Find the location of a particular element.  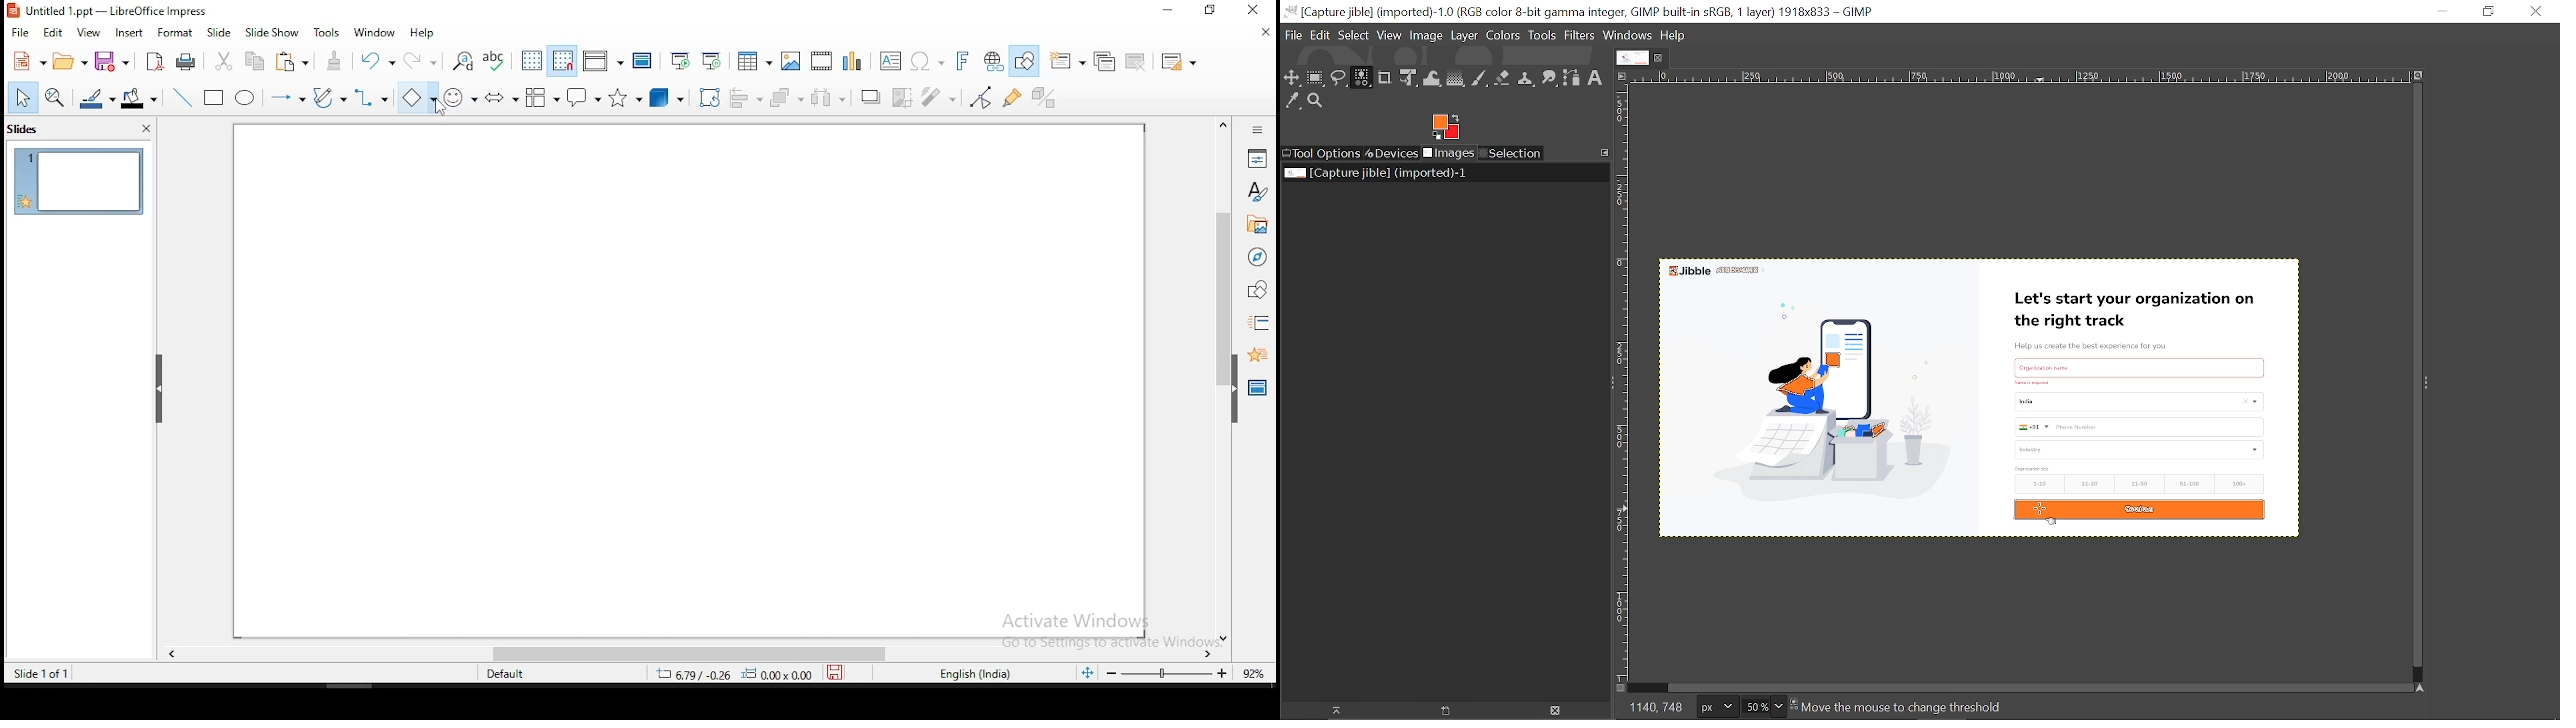

align objects is located at coordinates (745, 99).